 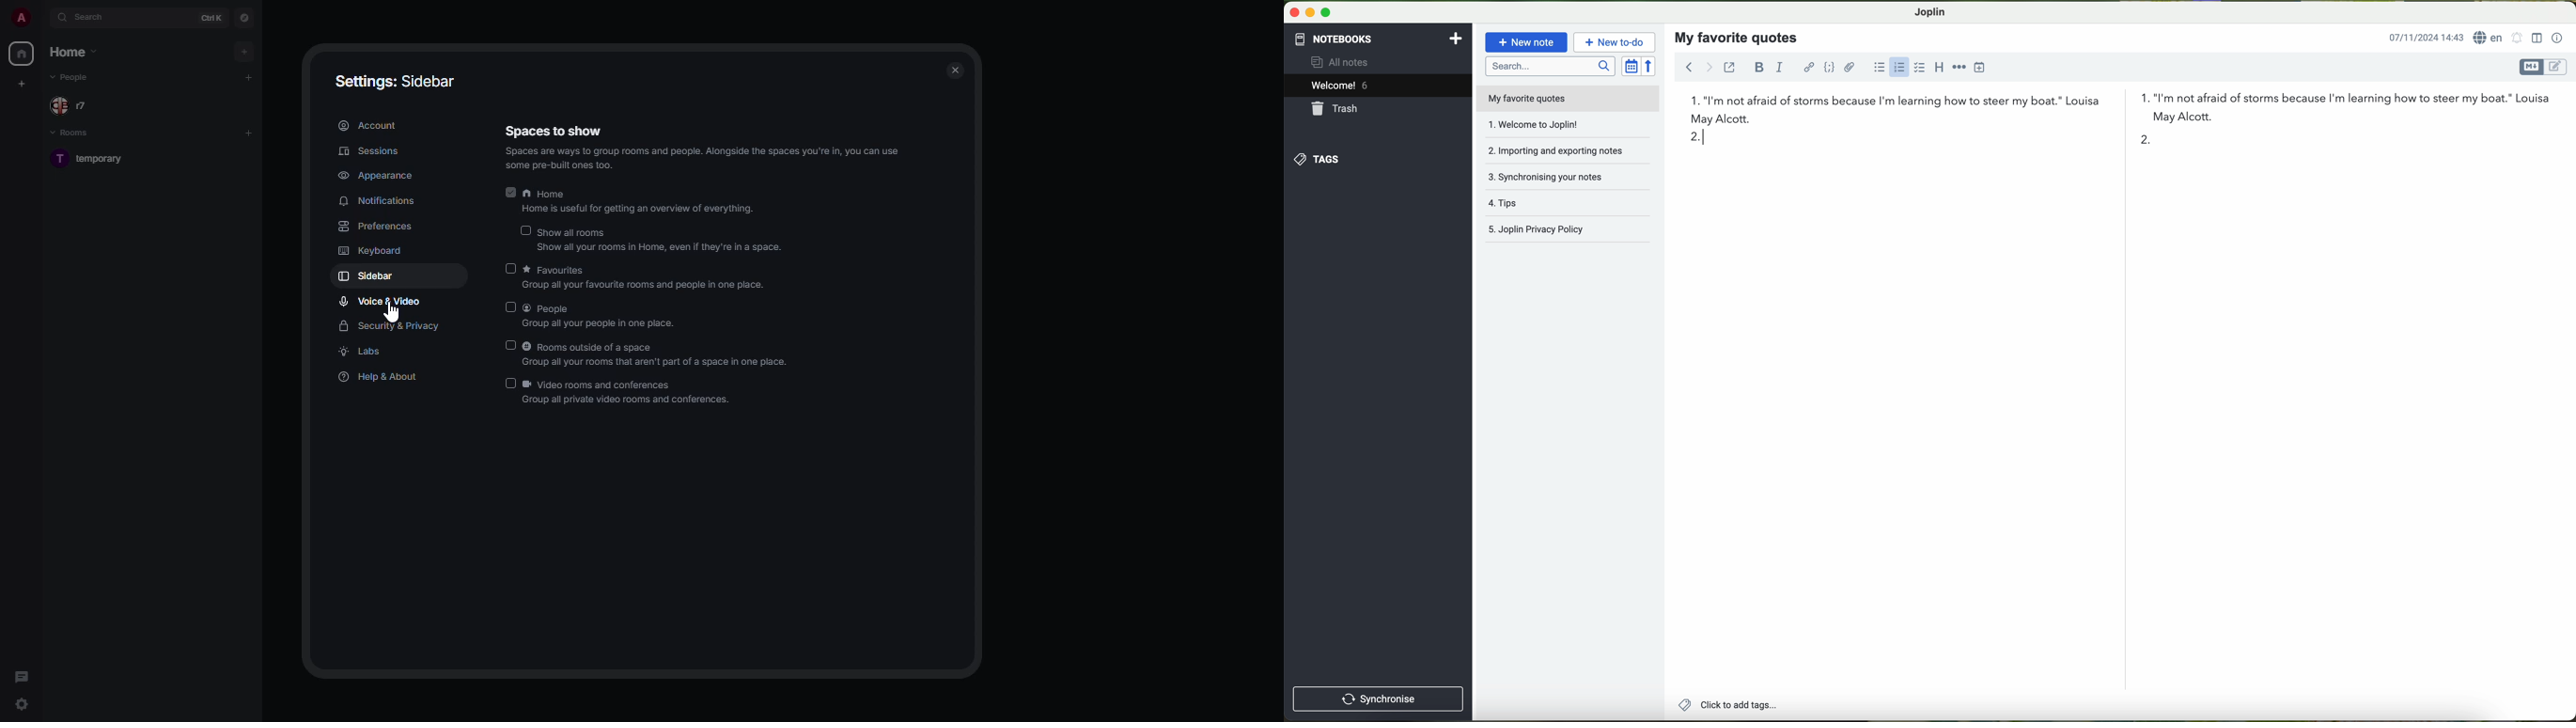 I want to click on voice & video, so click(x=381, y=301).